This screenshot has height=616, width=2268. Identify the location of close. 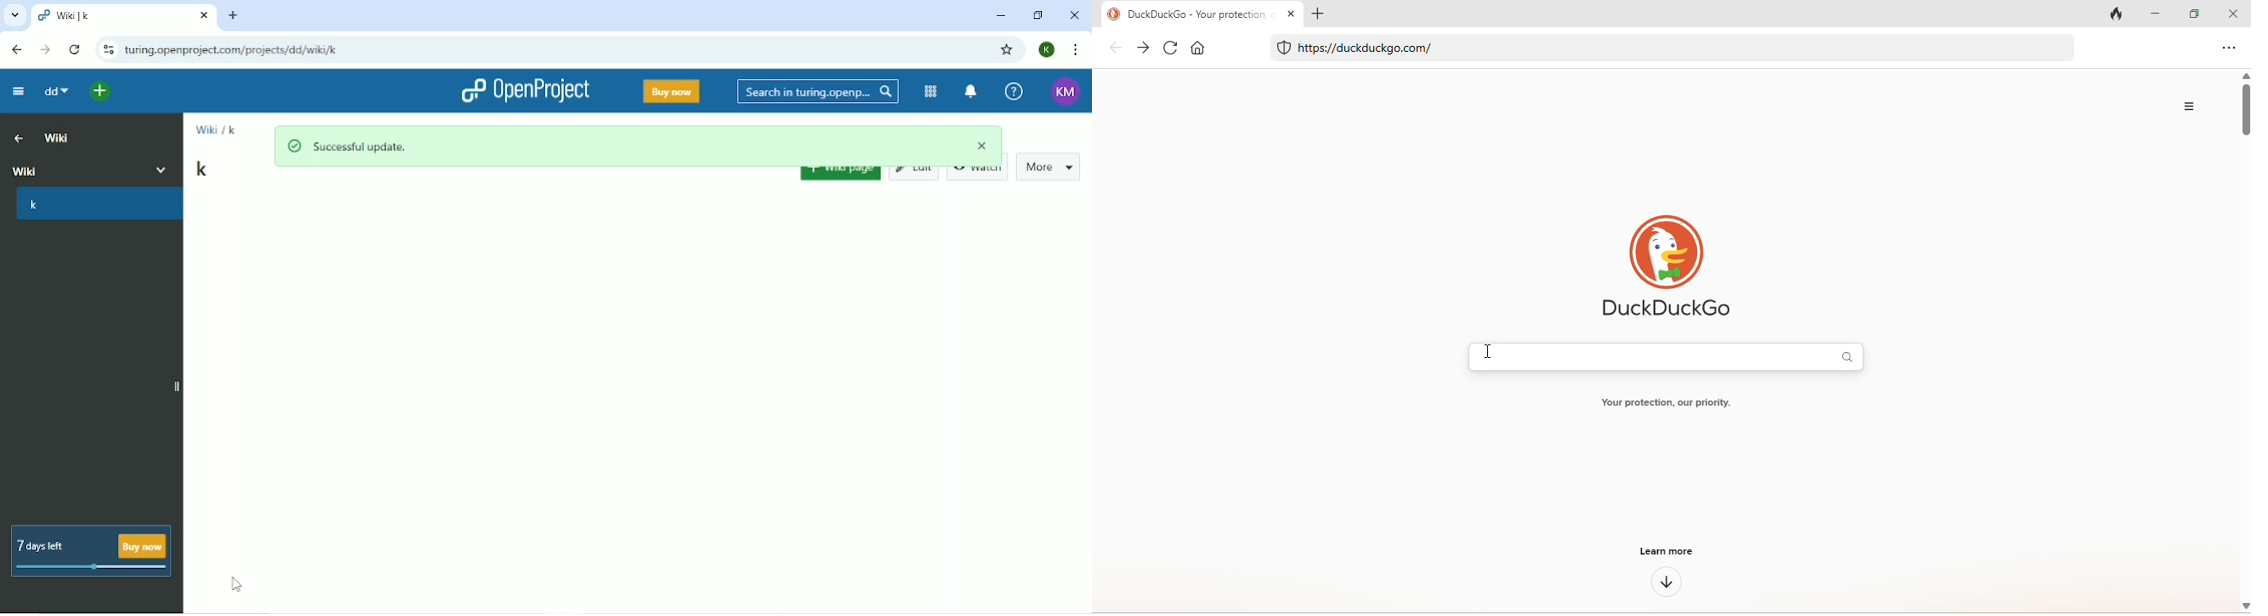
(1291, 13).